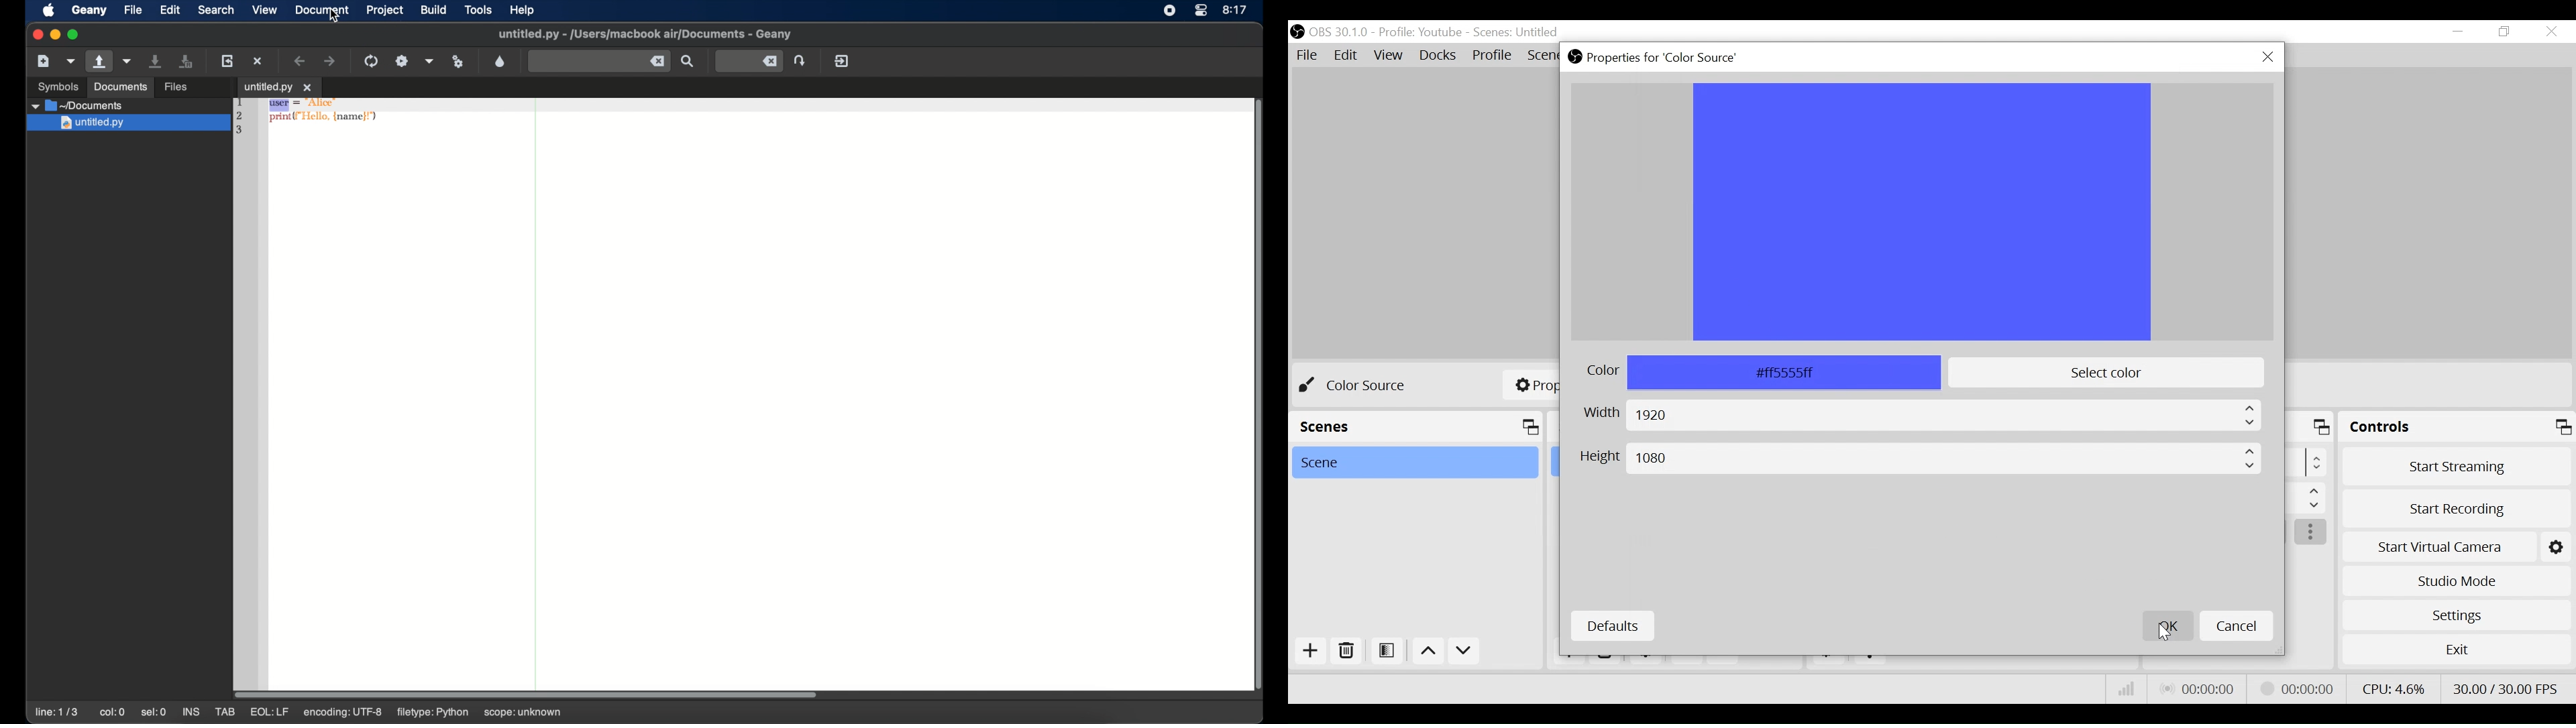  Describe the element at coordinates (1427, 651) in the screenshot. I see `move up` at that location.